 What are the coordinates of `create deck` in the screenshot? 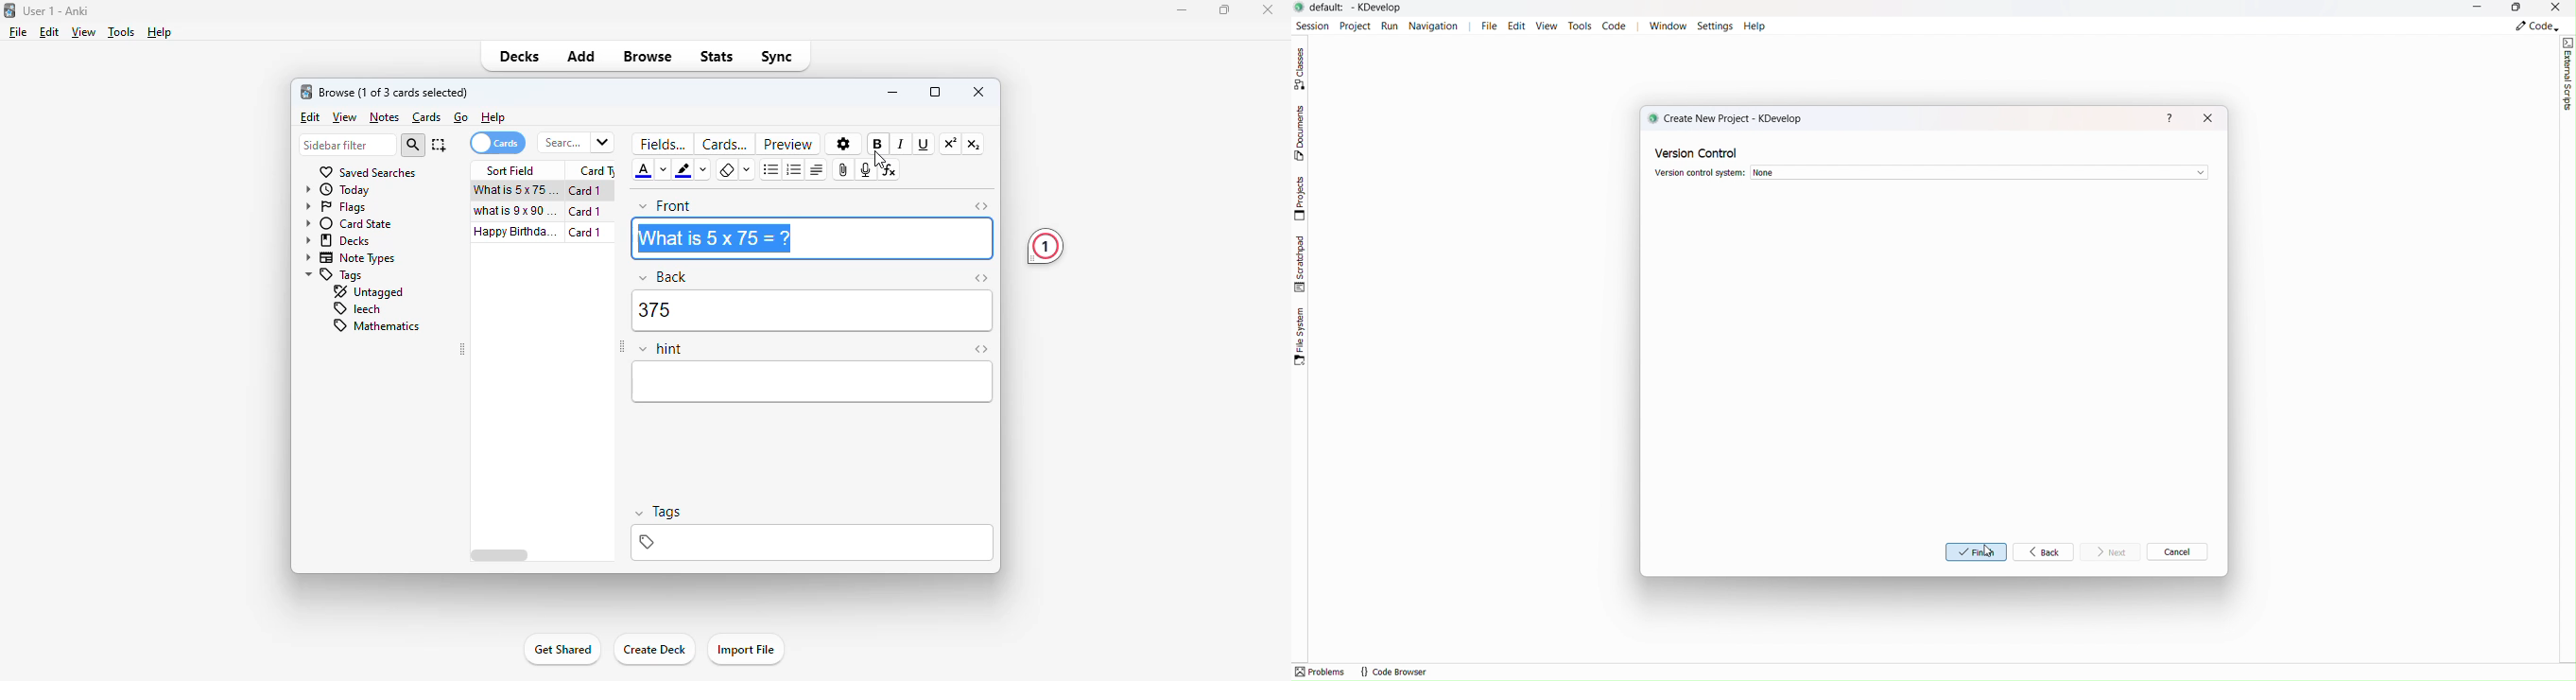 It's located at (654, 650).